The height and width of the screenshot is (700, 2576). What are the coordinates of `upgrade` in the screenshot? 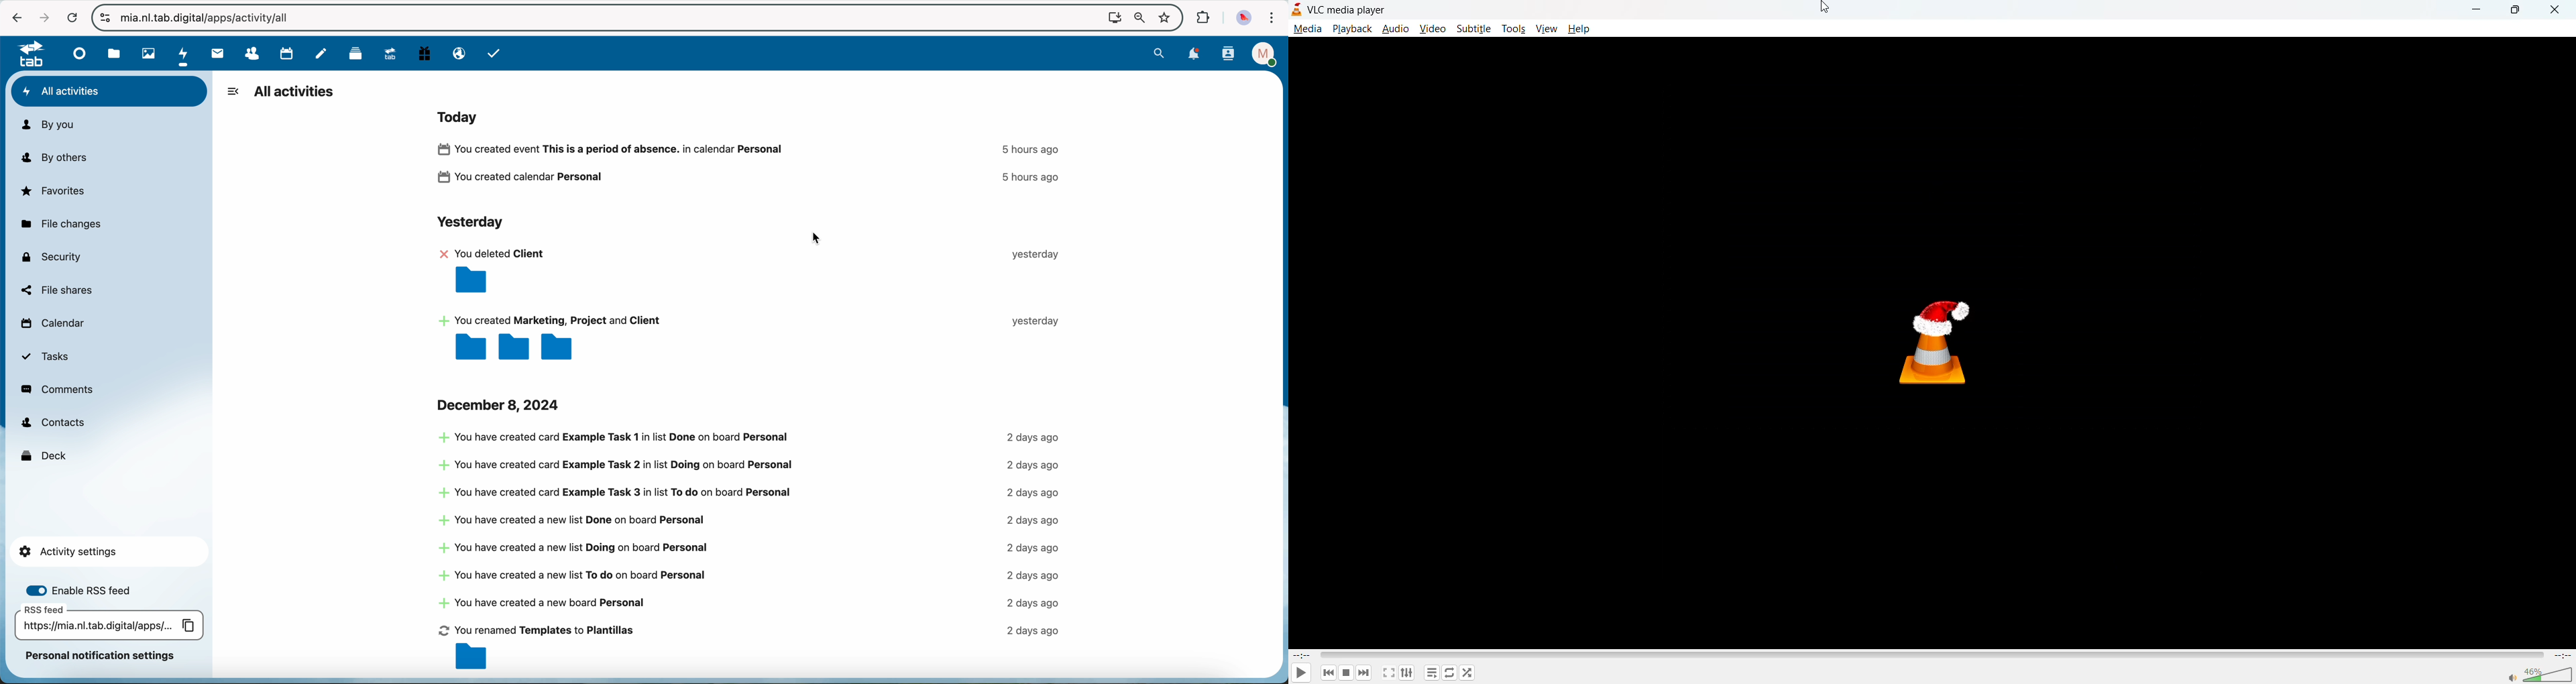 It's located at (387, 53).